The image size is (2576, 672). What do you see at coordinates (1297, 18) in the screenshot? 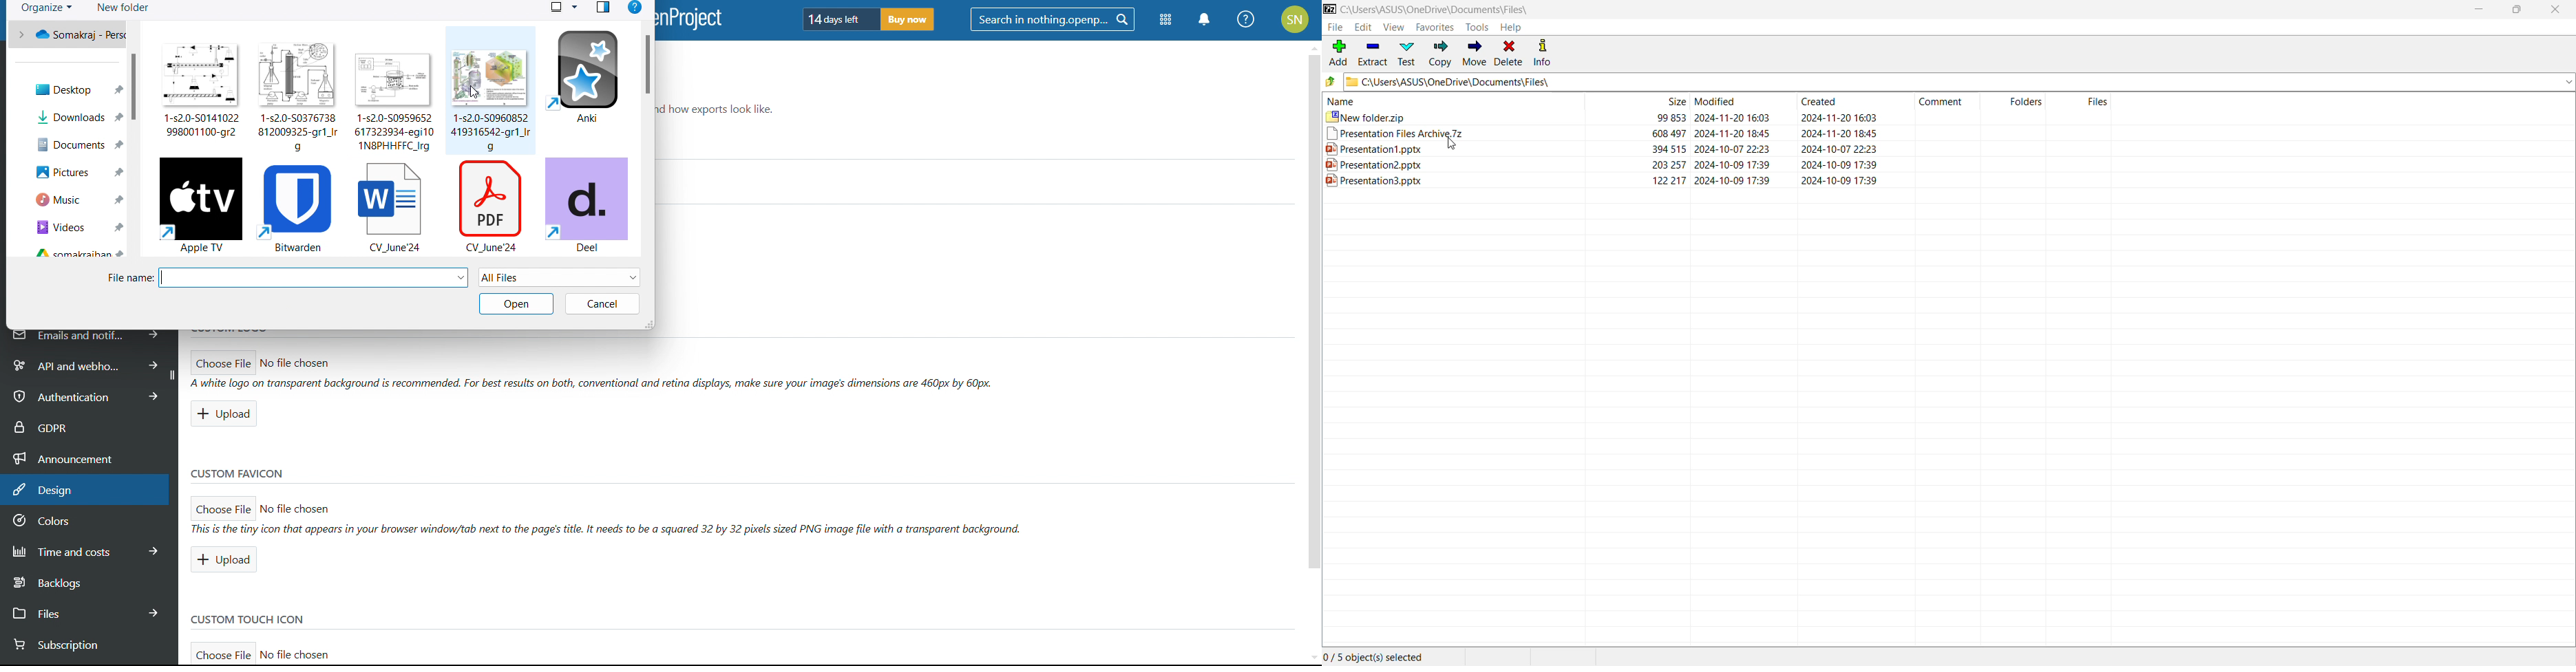
I see `SN` at bounding box center [1297, 18].